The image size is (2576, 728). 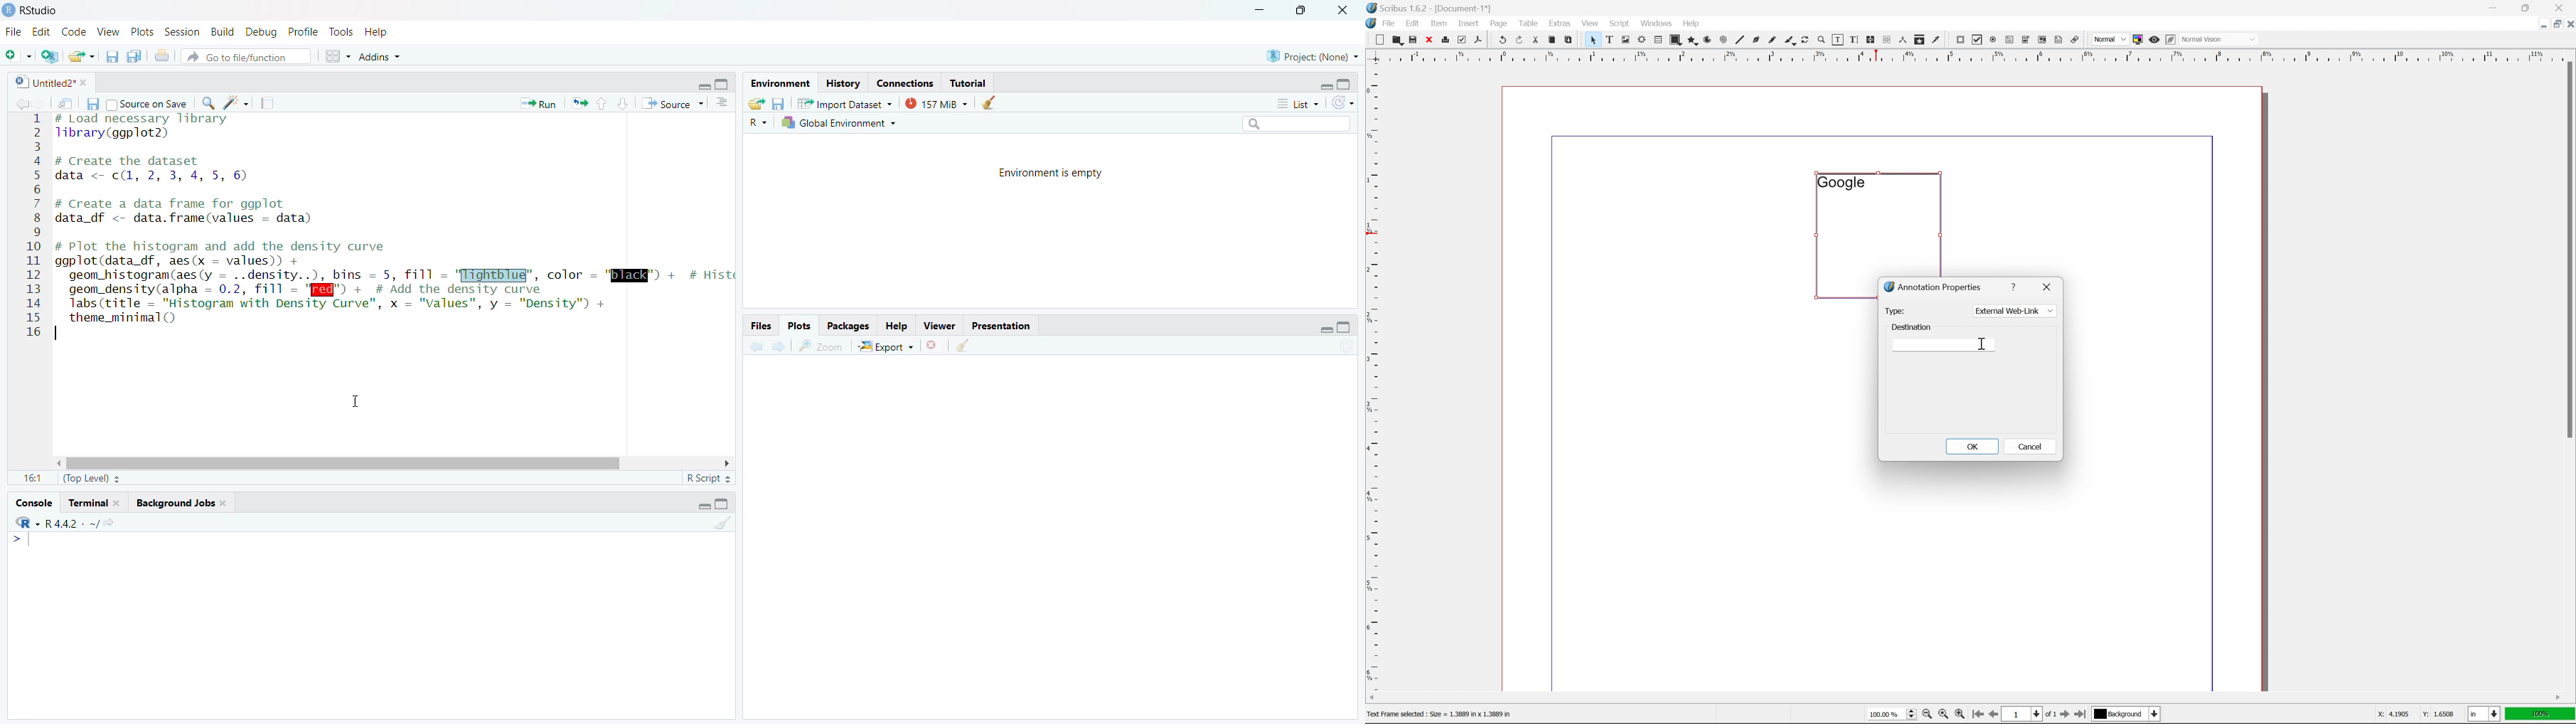 I want to click on link annotation, so click(x=2075, y=41).